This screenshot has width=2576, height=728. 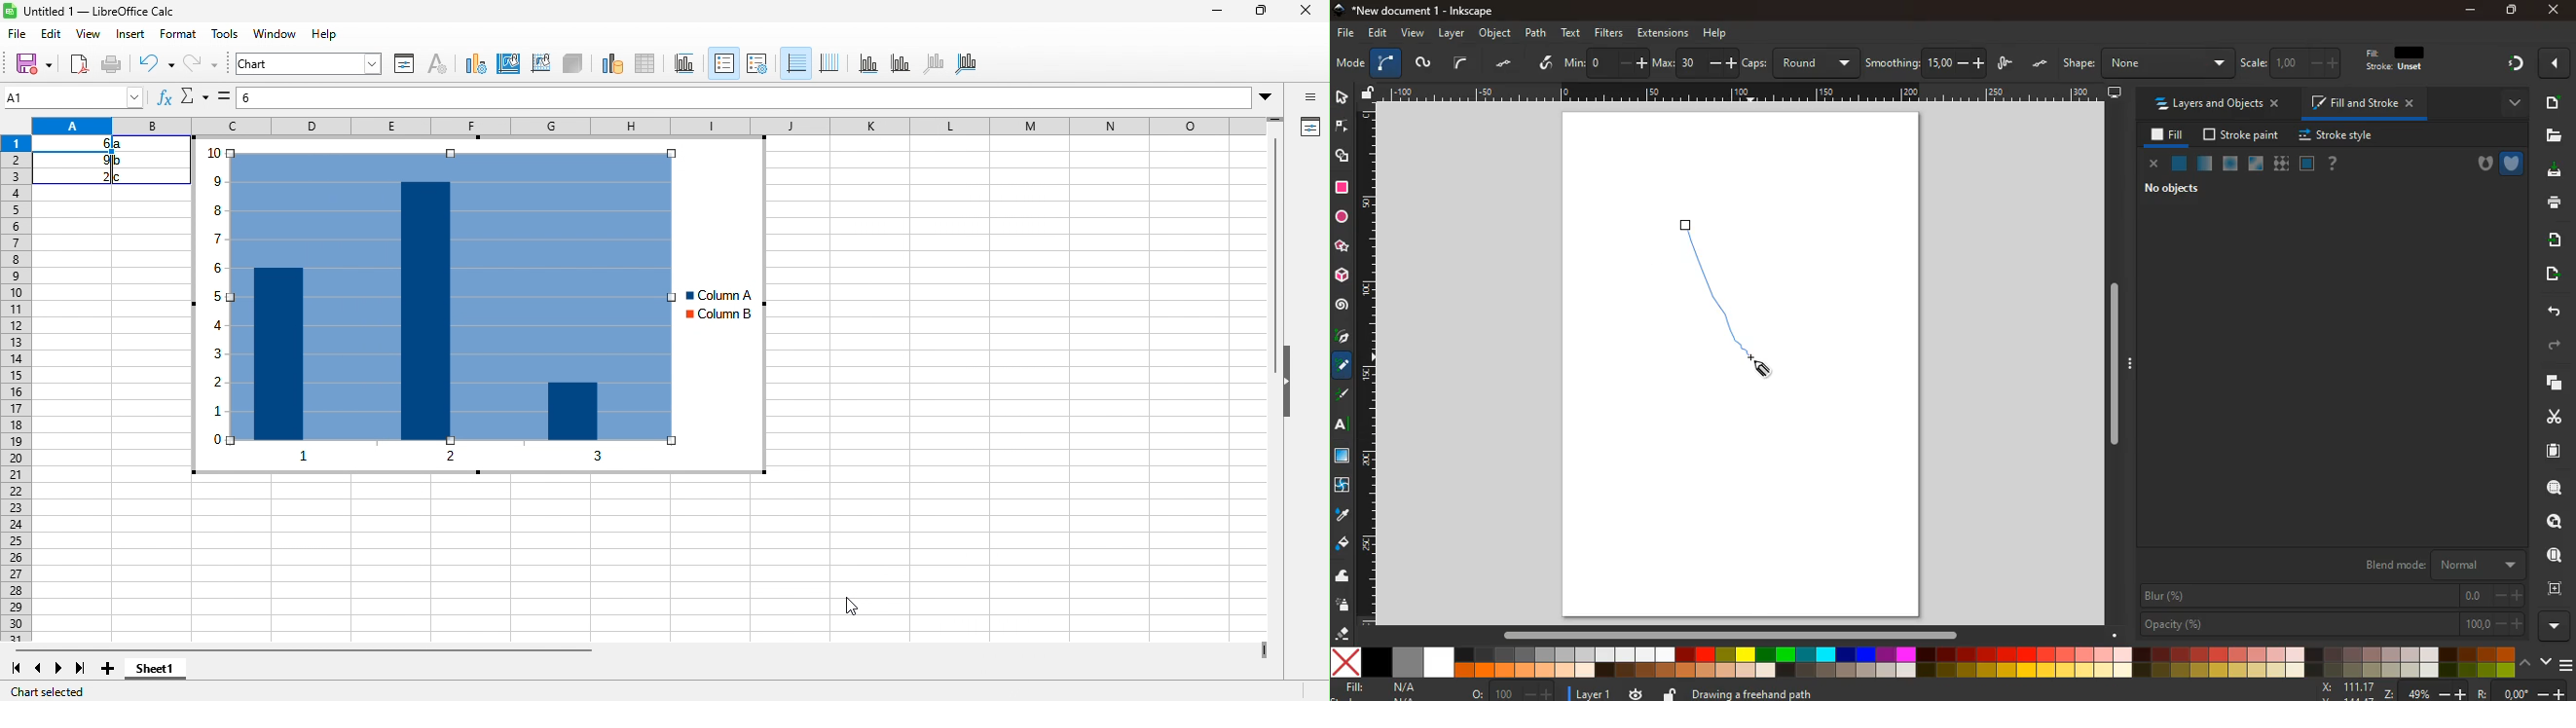 What do you see at coordinates (2155, 165) in the screenshot?
I see `close` at bounding box center [2155, 165].